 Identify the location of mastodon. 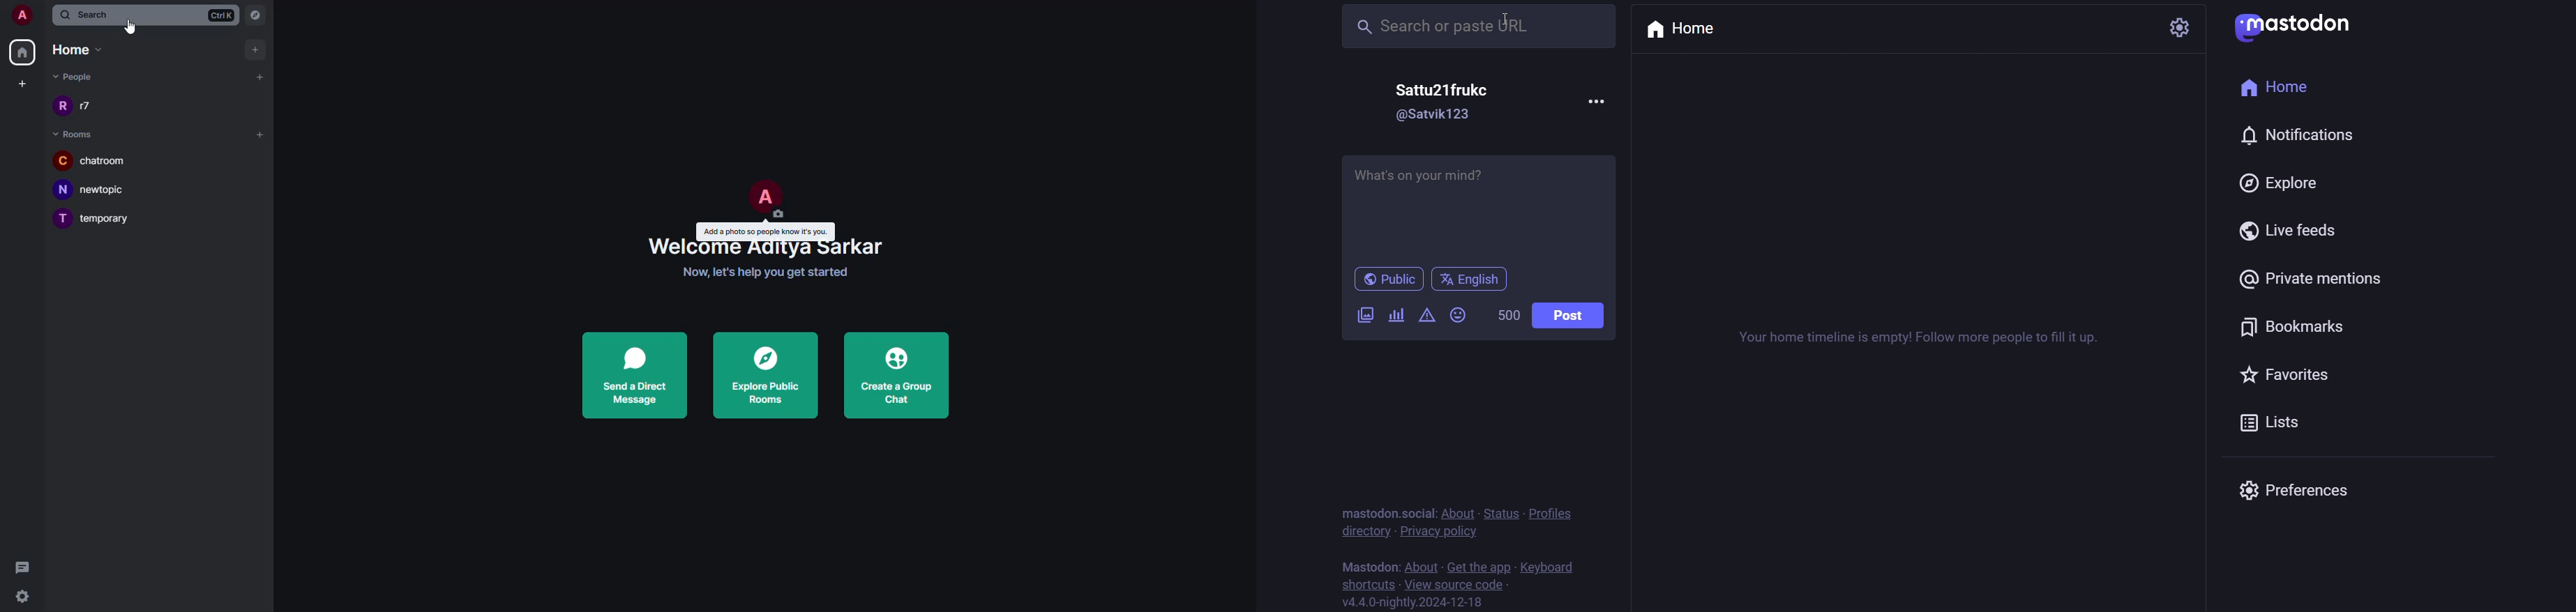
(1371, 563).